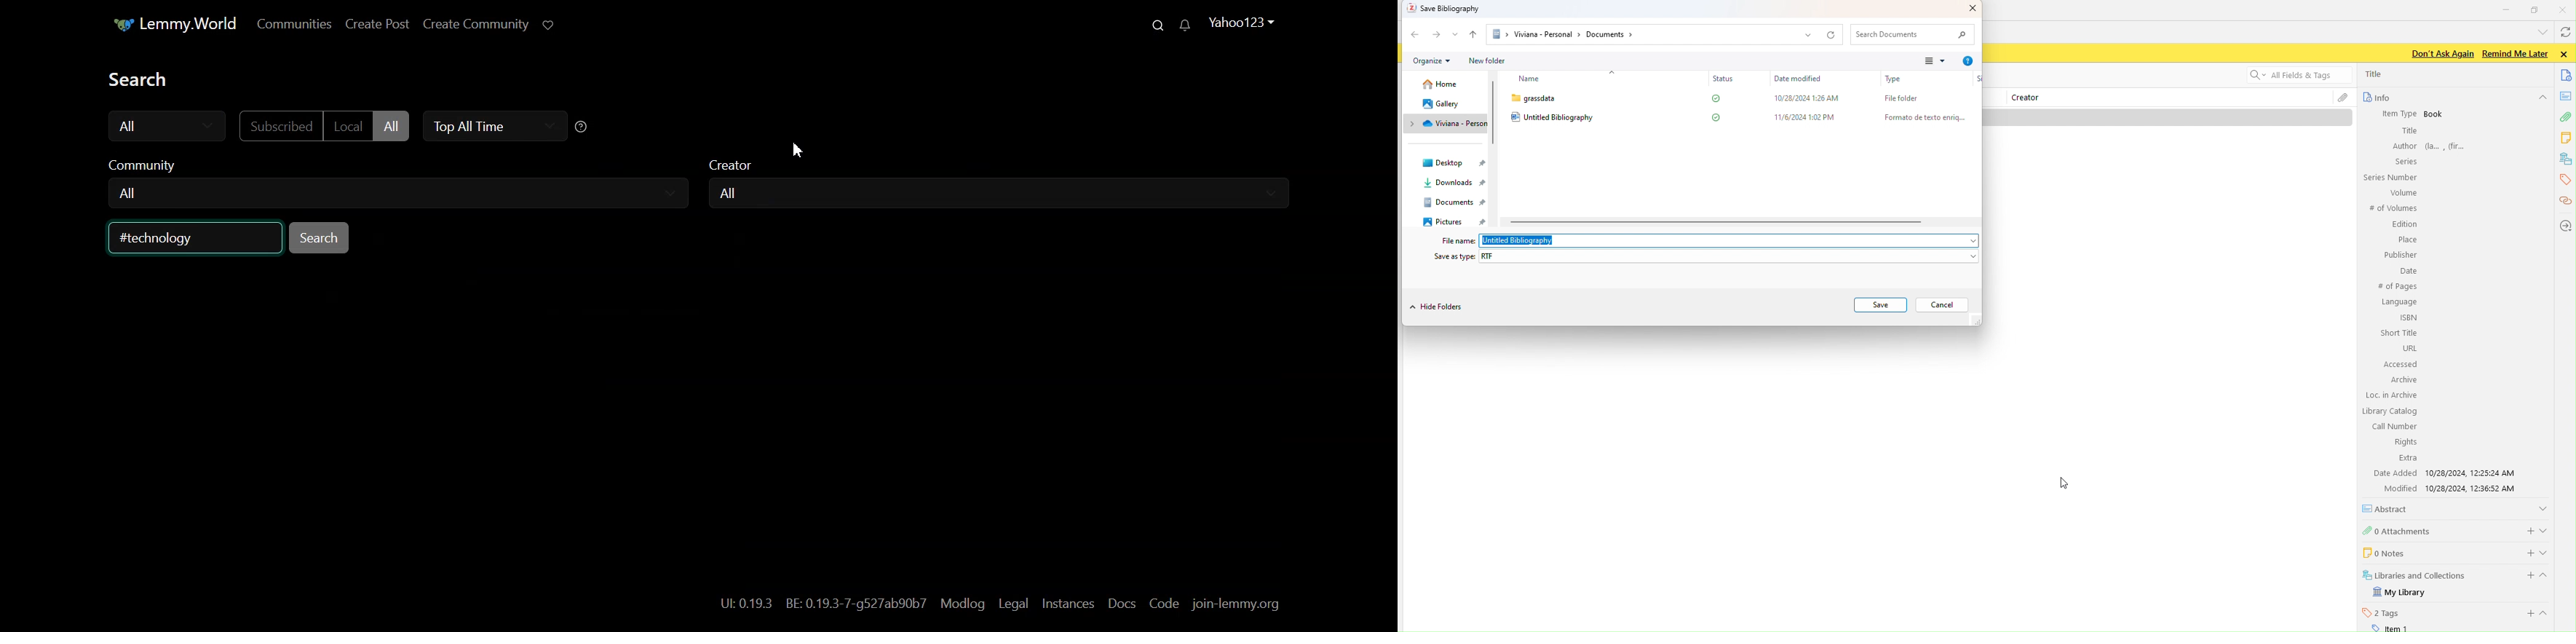 This screenshot has width=2576, height=644. I want to click on Check, so click(1713, 100).